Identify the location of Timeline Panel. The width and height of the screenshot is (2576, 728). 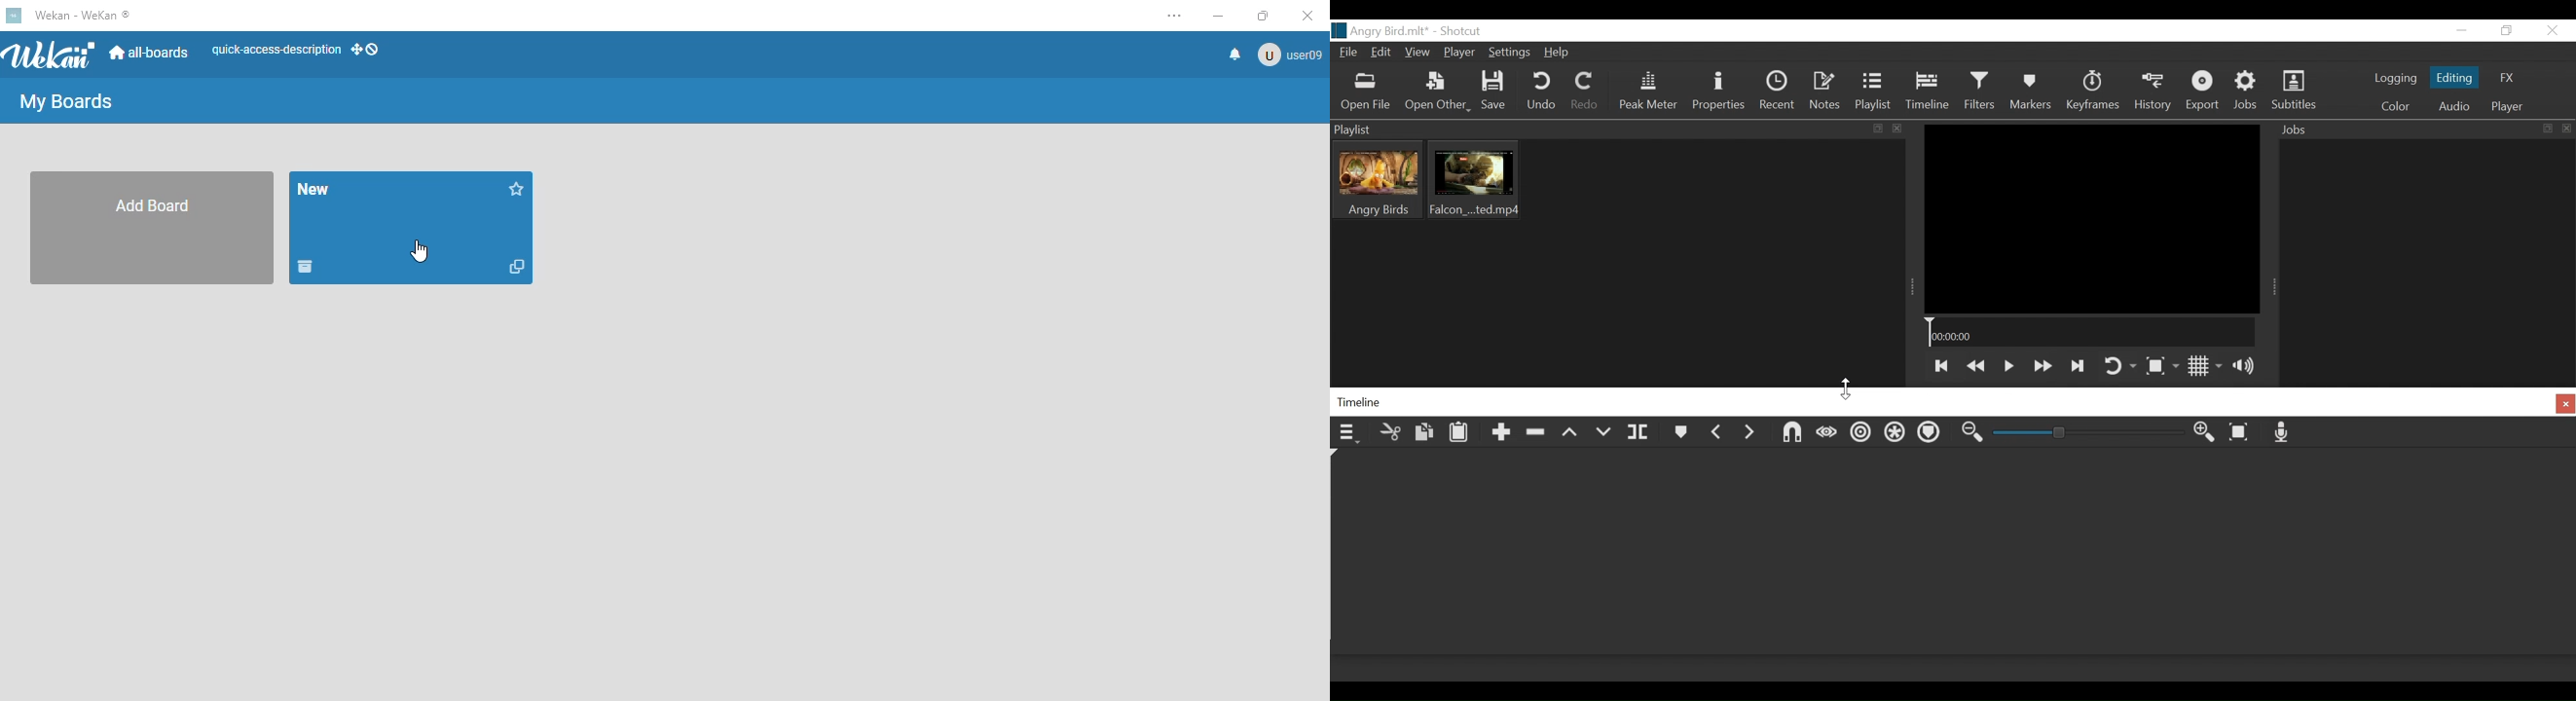
(1953, 402).